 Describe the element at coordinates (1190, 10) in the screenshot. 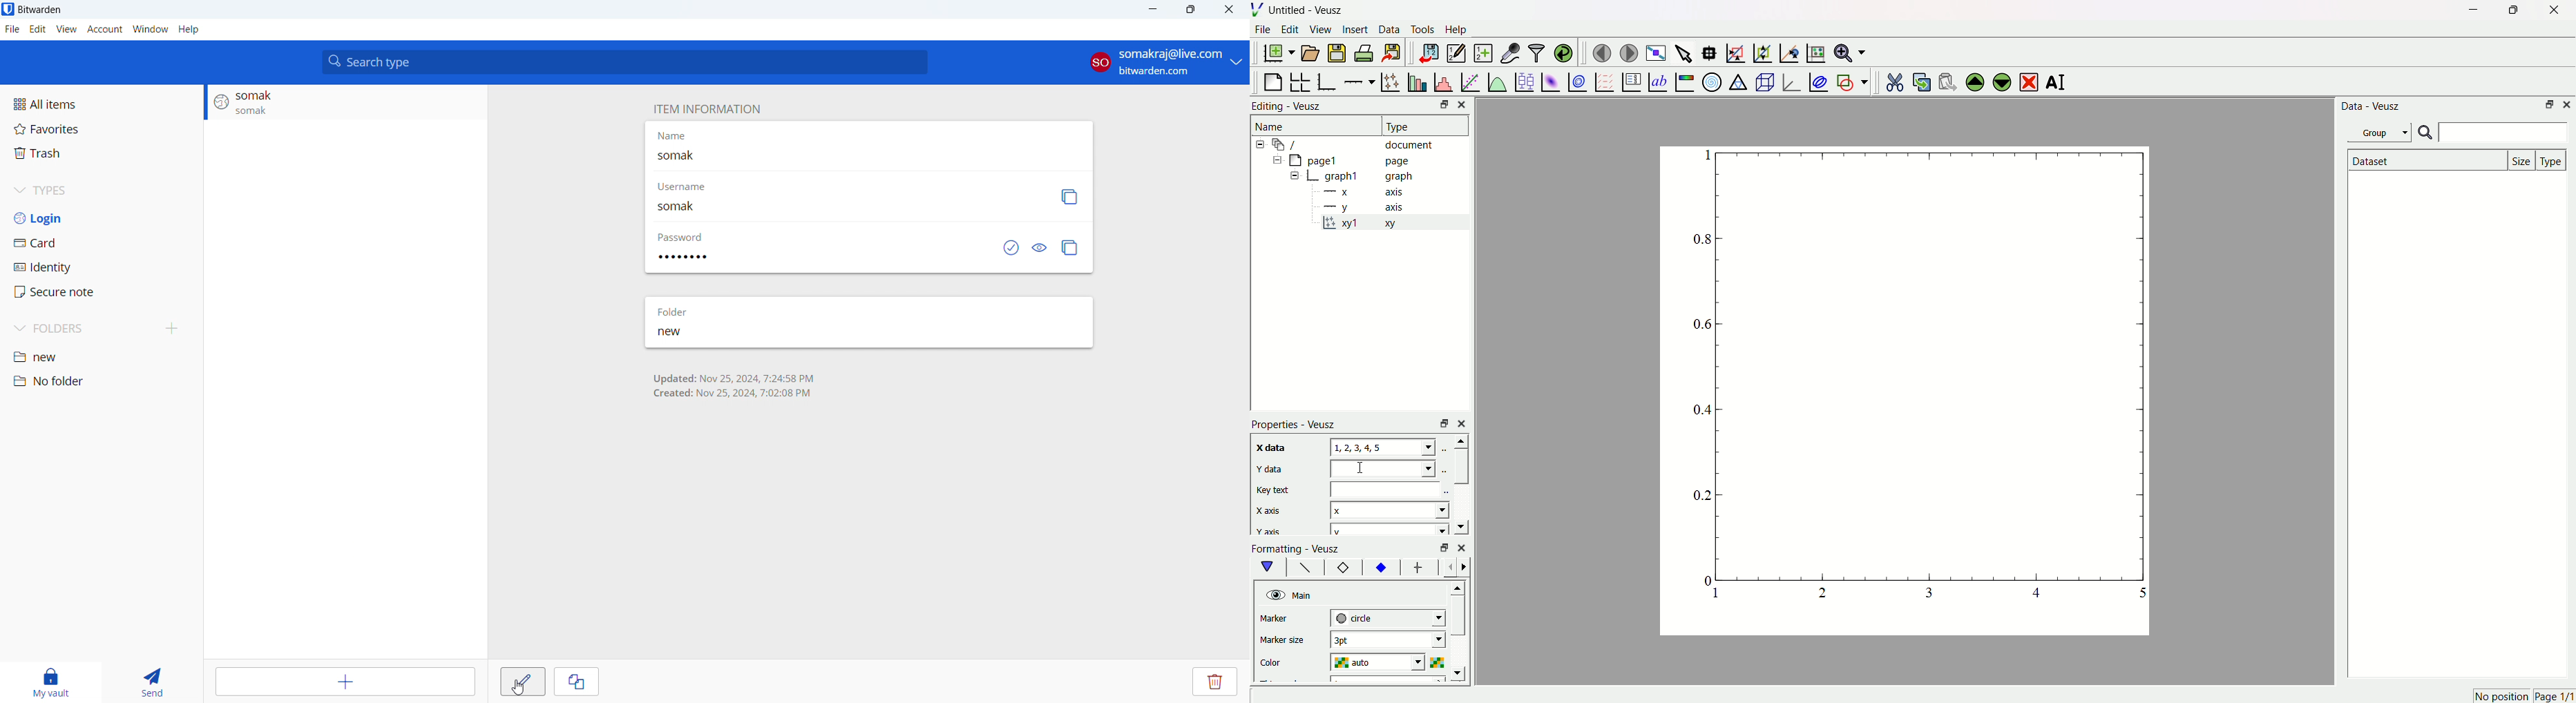

I see `maximize` at that location.